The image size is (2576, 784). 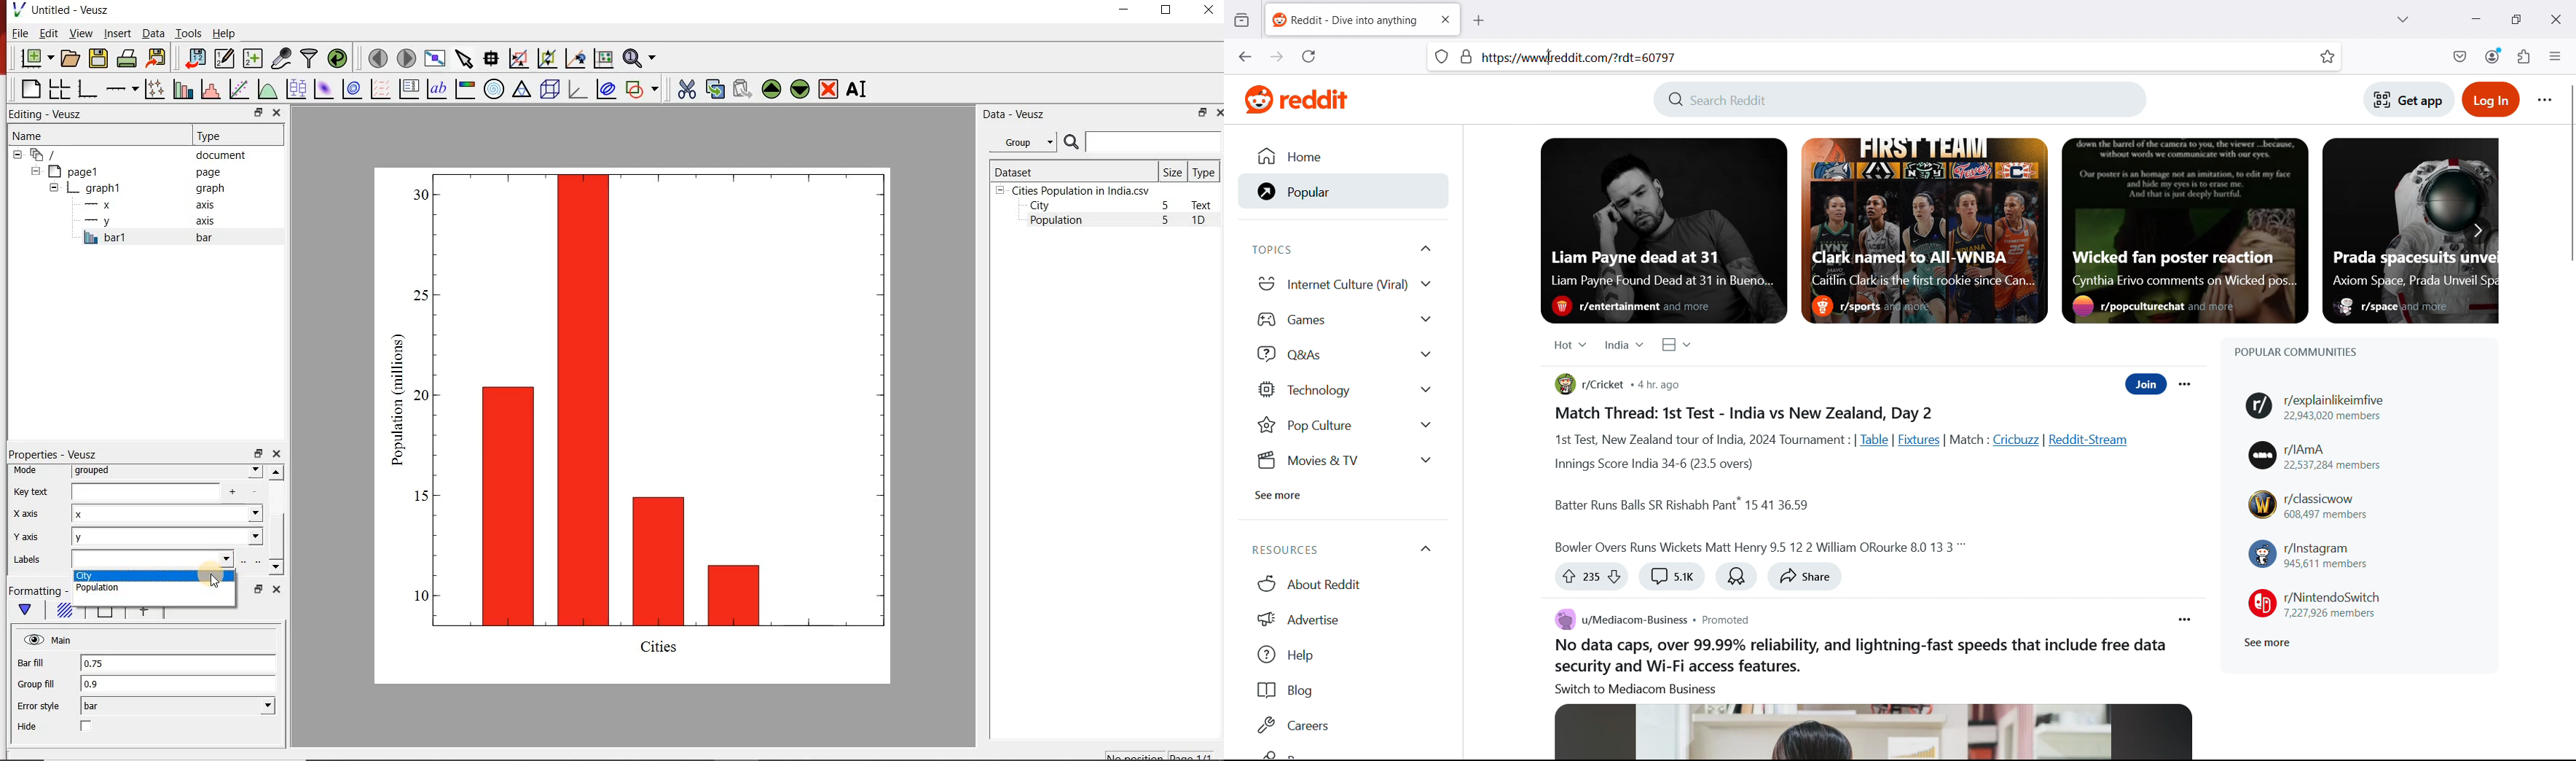 What do you see at coordinates (167, 472) in the screenshot?
I see `grouped` at bounding box center [167, 472].